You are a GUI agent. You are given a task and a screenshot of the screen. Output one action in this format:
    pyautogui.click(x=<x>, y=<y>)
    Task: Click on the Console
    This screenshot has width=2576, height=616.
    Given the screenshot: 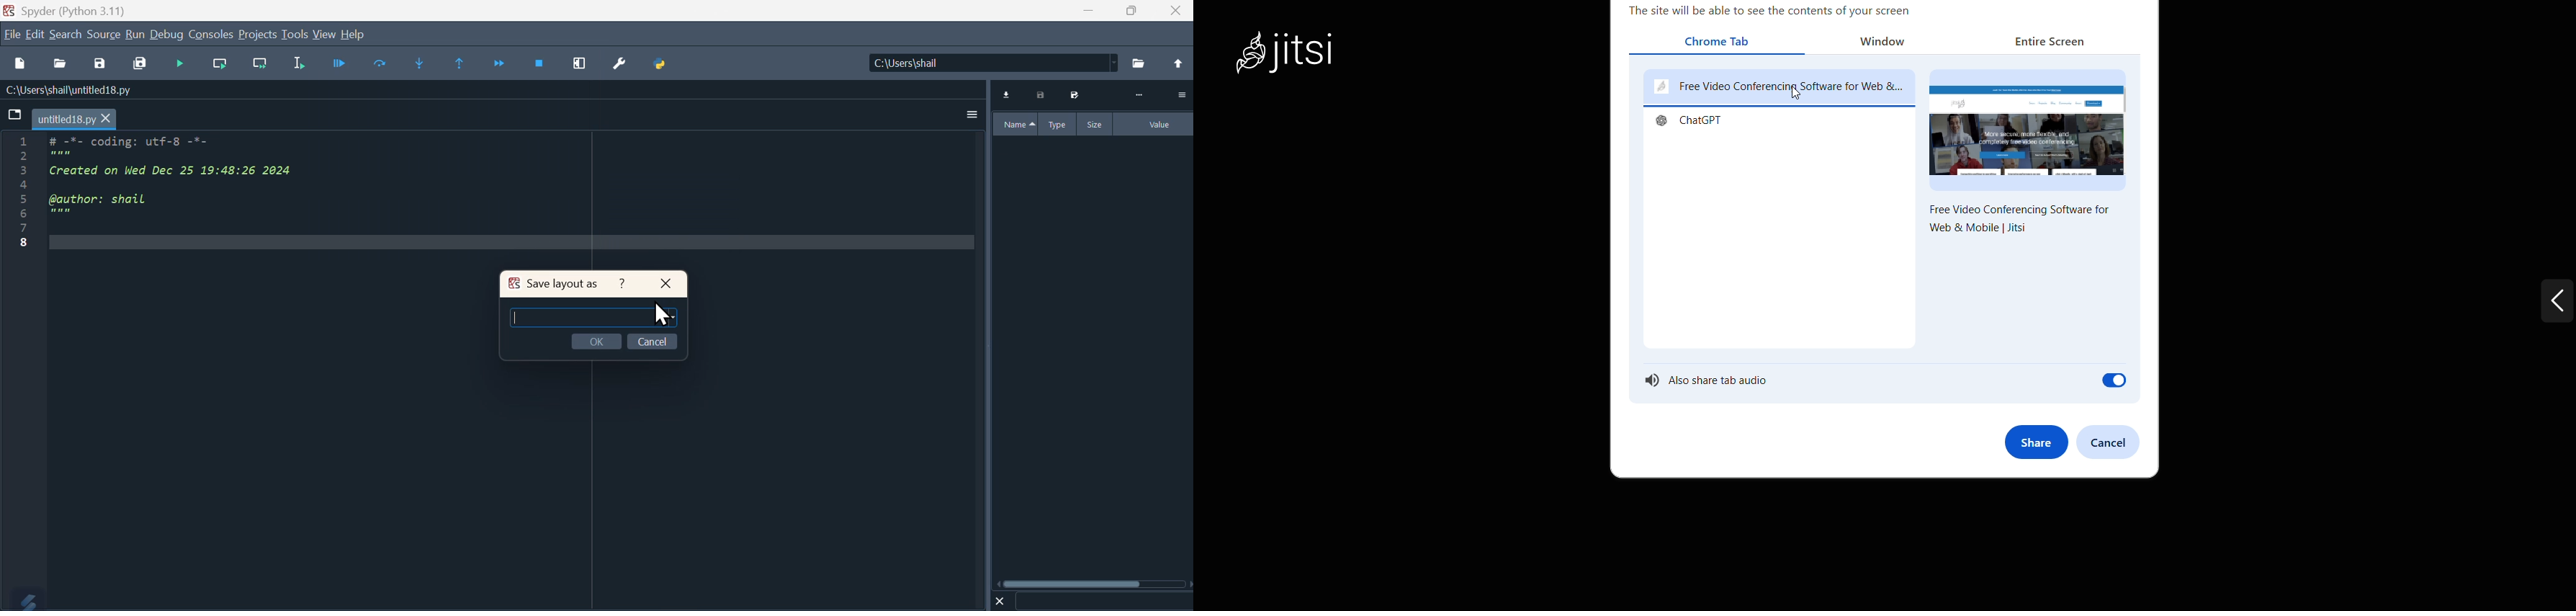 What is the action you would take?
    pyautogui.click(x=211, y=34)
    